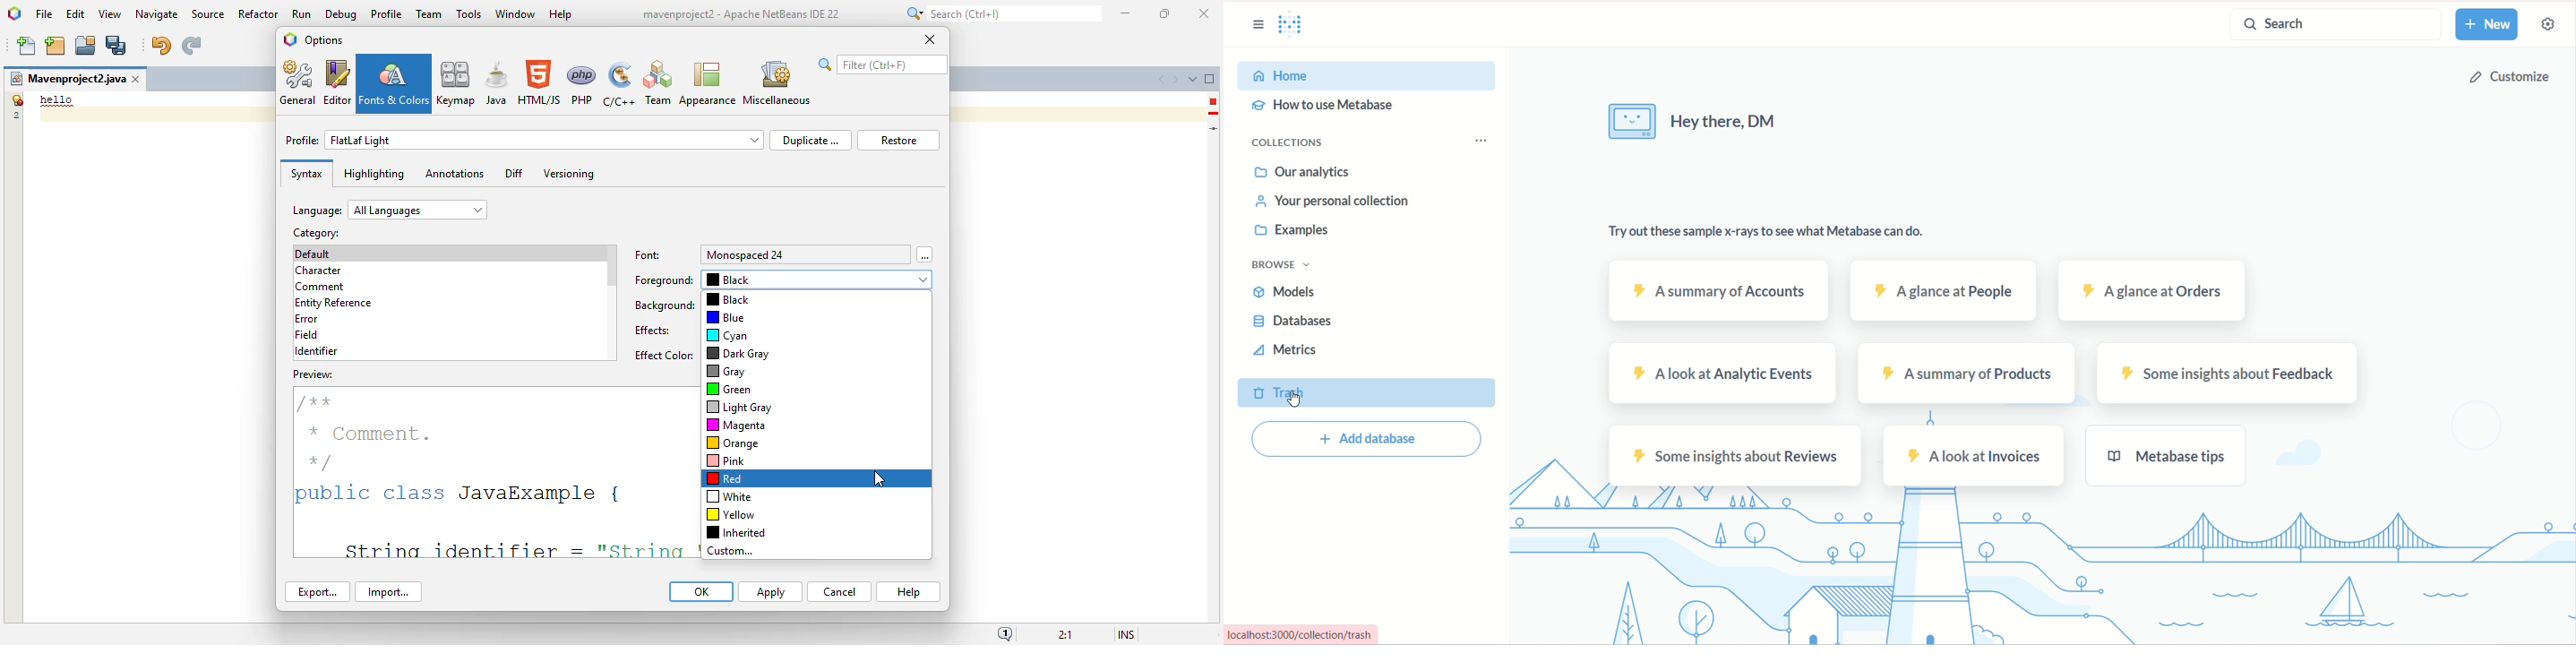 This screenshot has width=2576, height=672. I want to click on /**  * Comment,  */ public class JavaExample {              String identifier - "string" + + '-' + 1.2;  }, so click(489, 463).